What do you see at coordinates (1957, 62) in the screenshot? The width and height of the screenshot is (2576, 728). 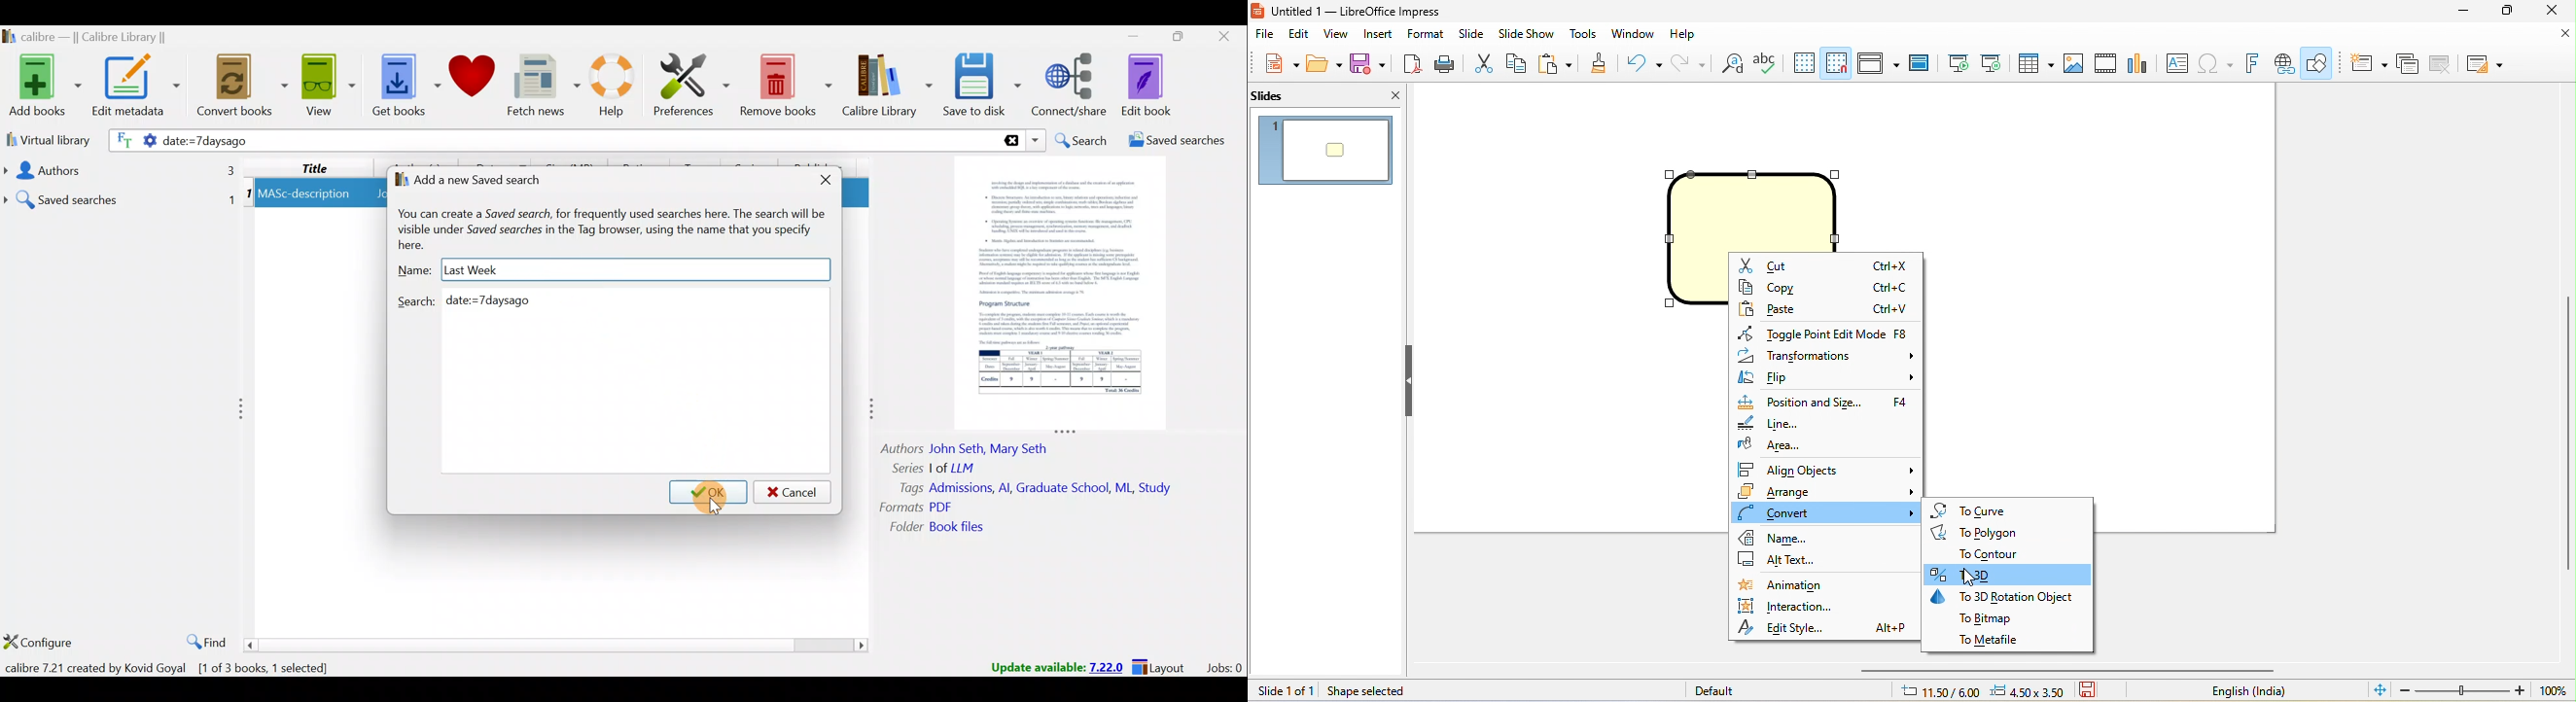 I see `start from first slide` at bounding box center [1957, 62].